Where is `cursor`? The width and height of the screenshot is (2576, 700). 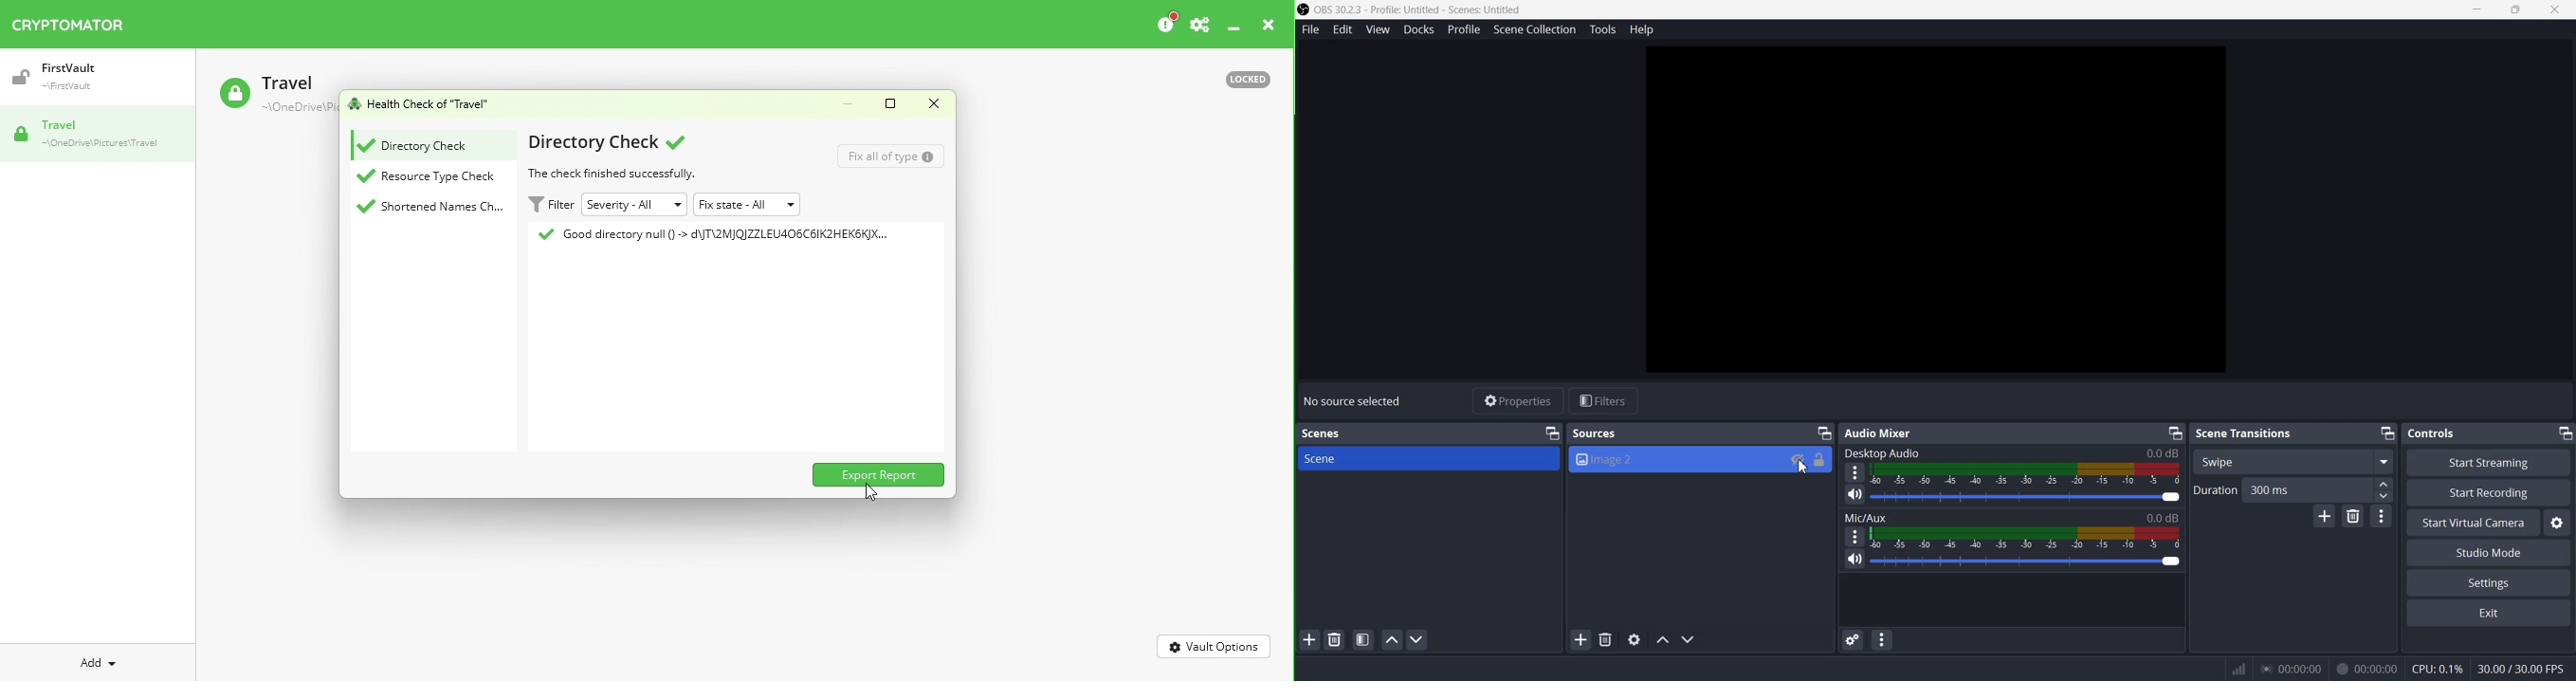
cursor is located at coordinates (870, 492).